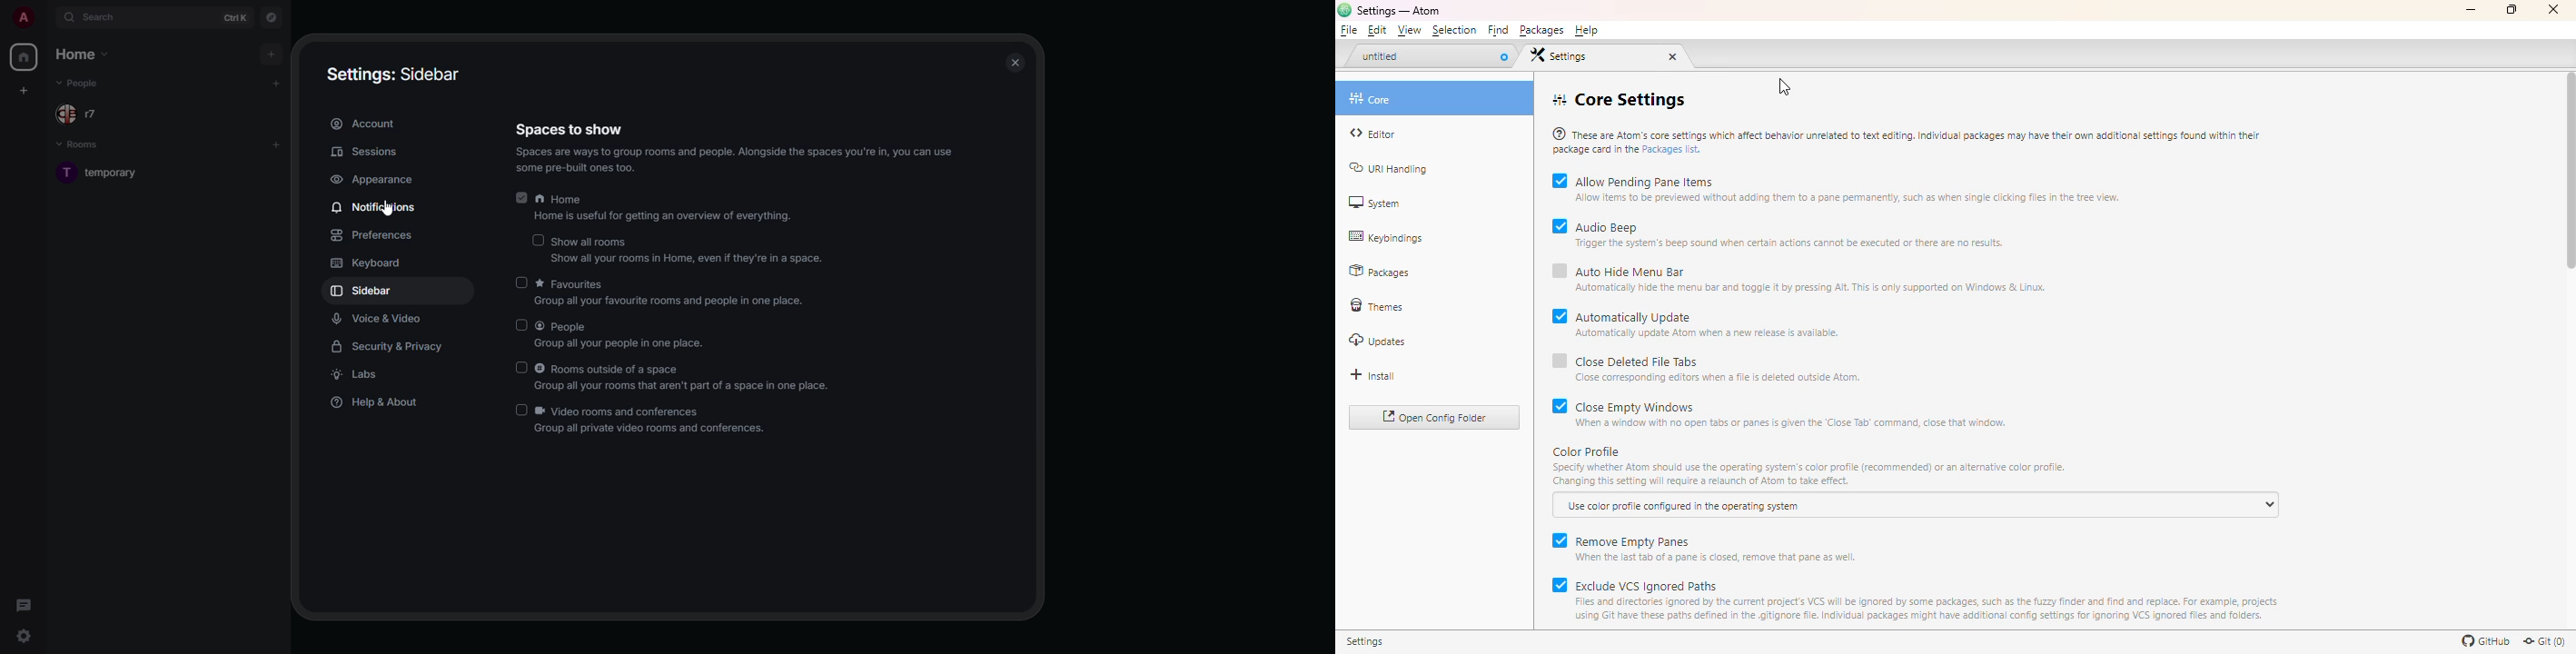  I want to click on packages, so click(1380, 272).